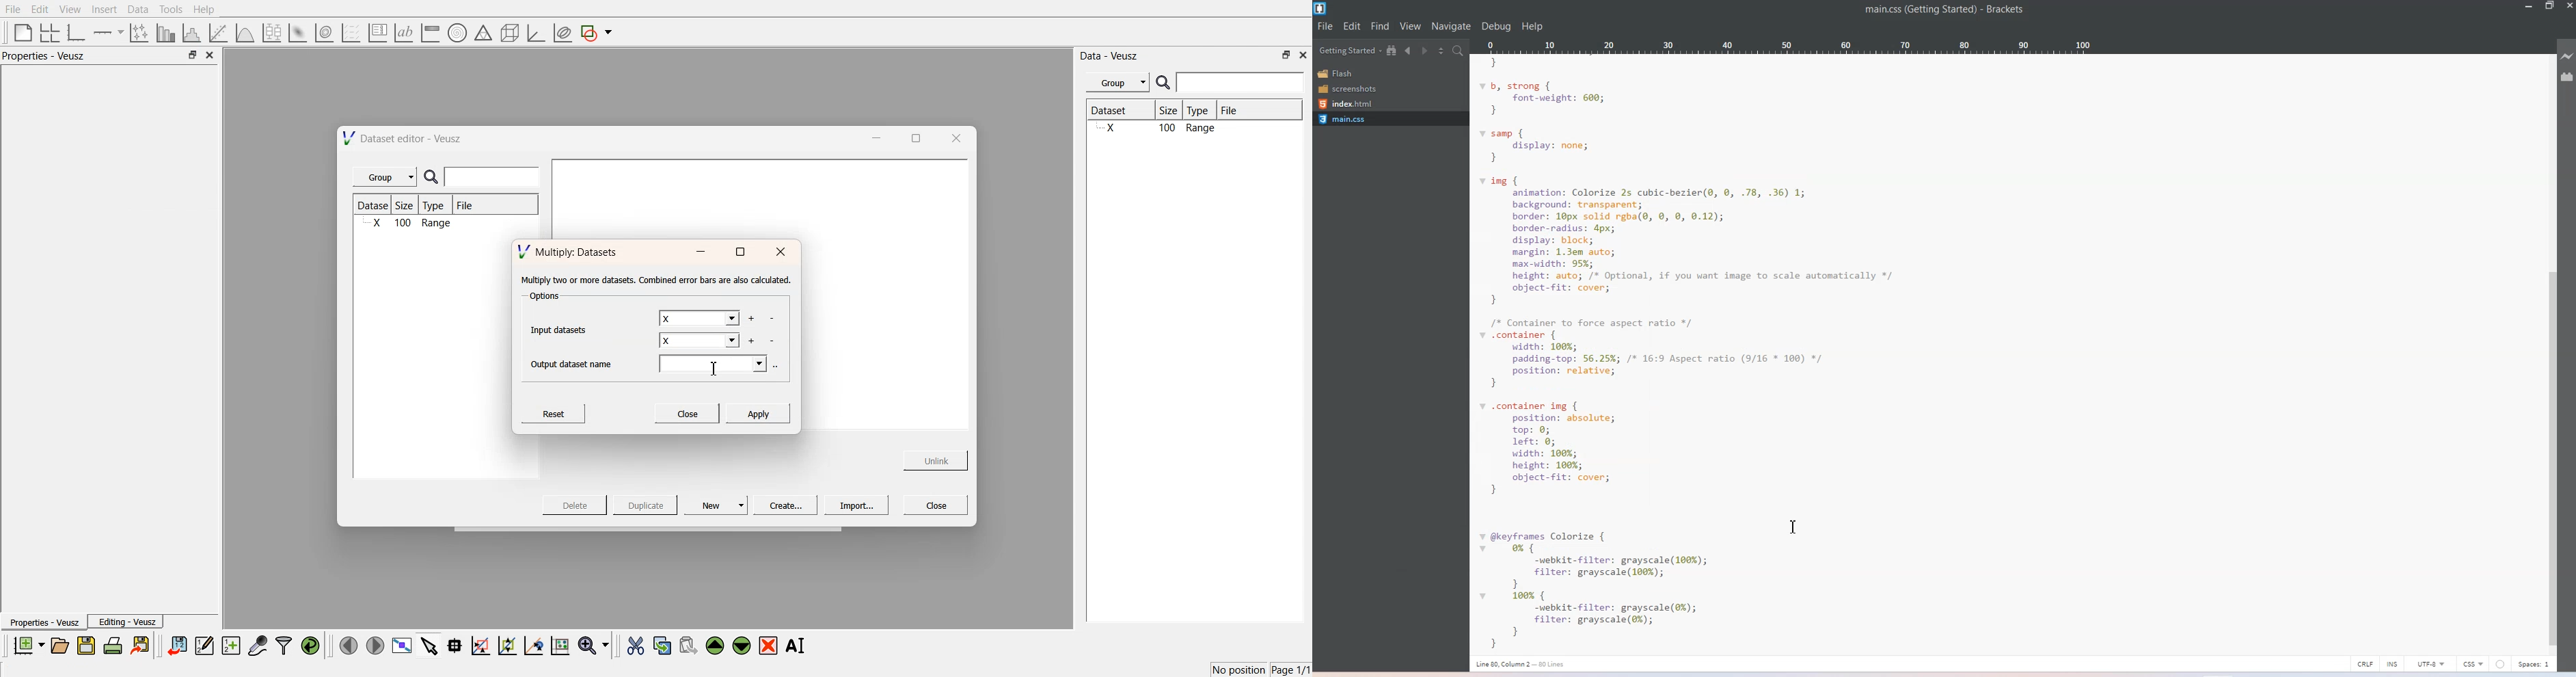 The image size is (2576, 700). I want to click on Help, so click(208, 11).